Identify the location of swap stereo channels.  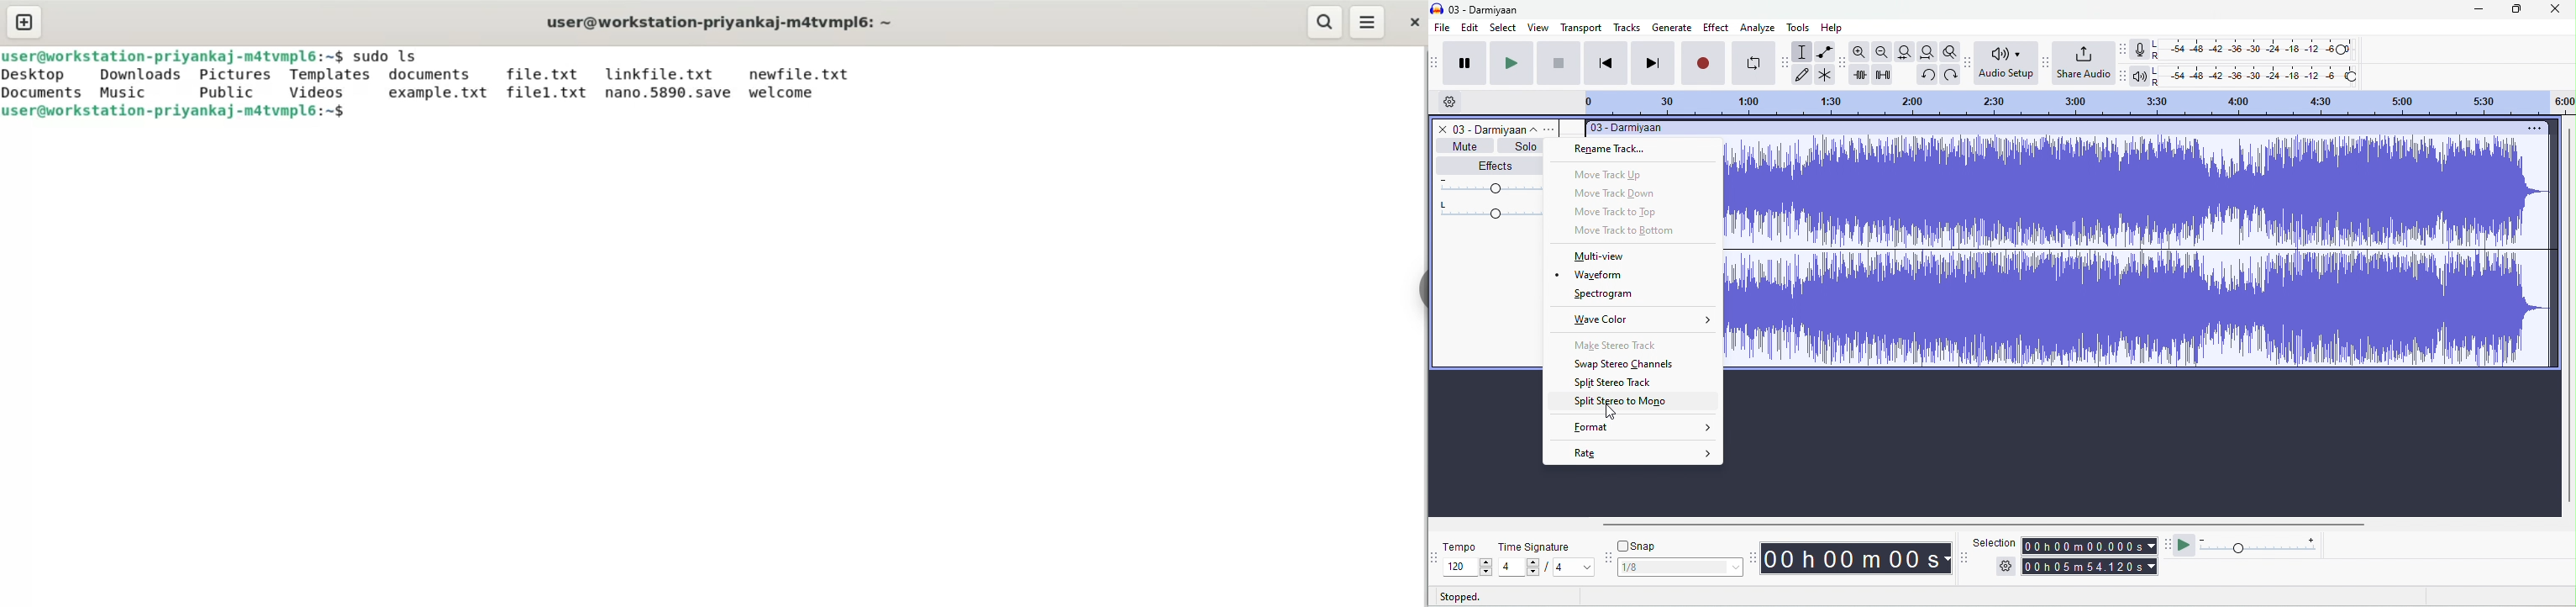
(1628, 365).